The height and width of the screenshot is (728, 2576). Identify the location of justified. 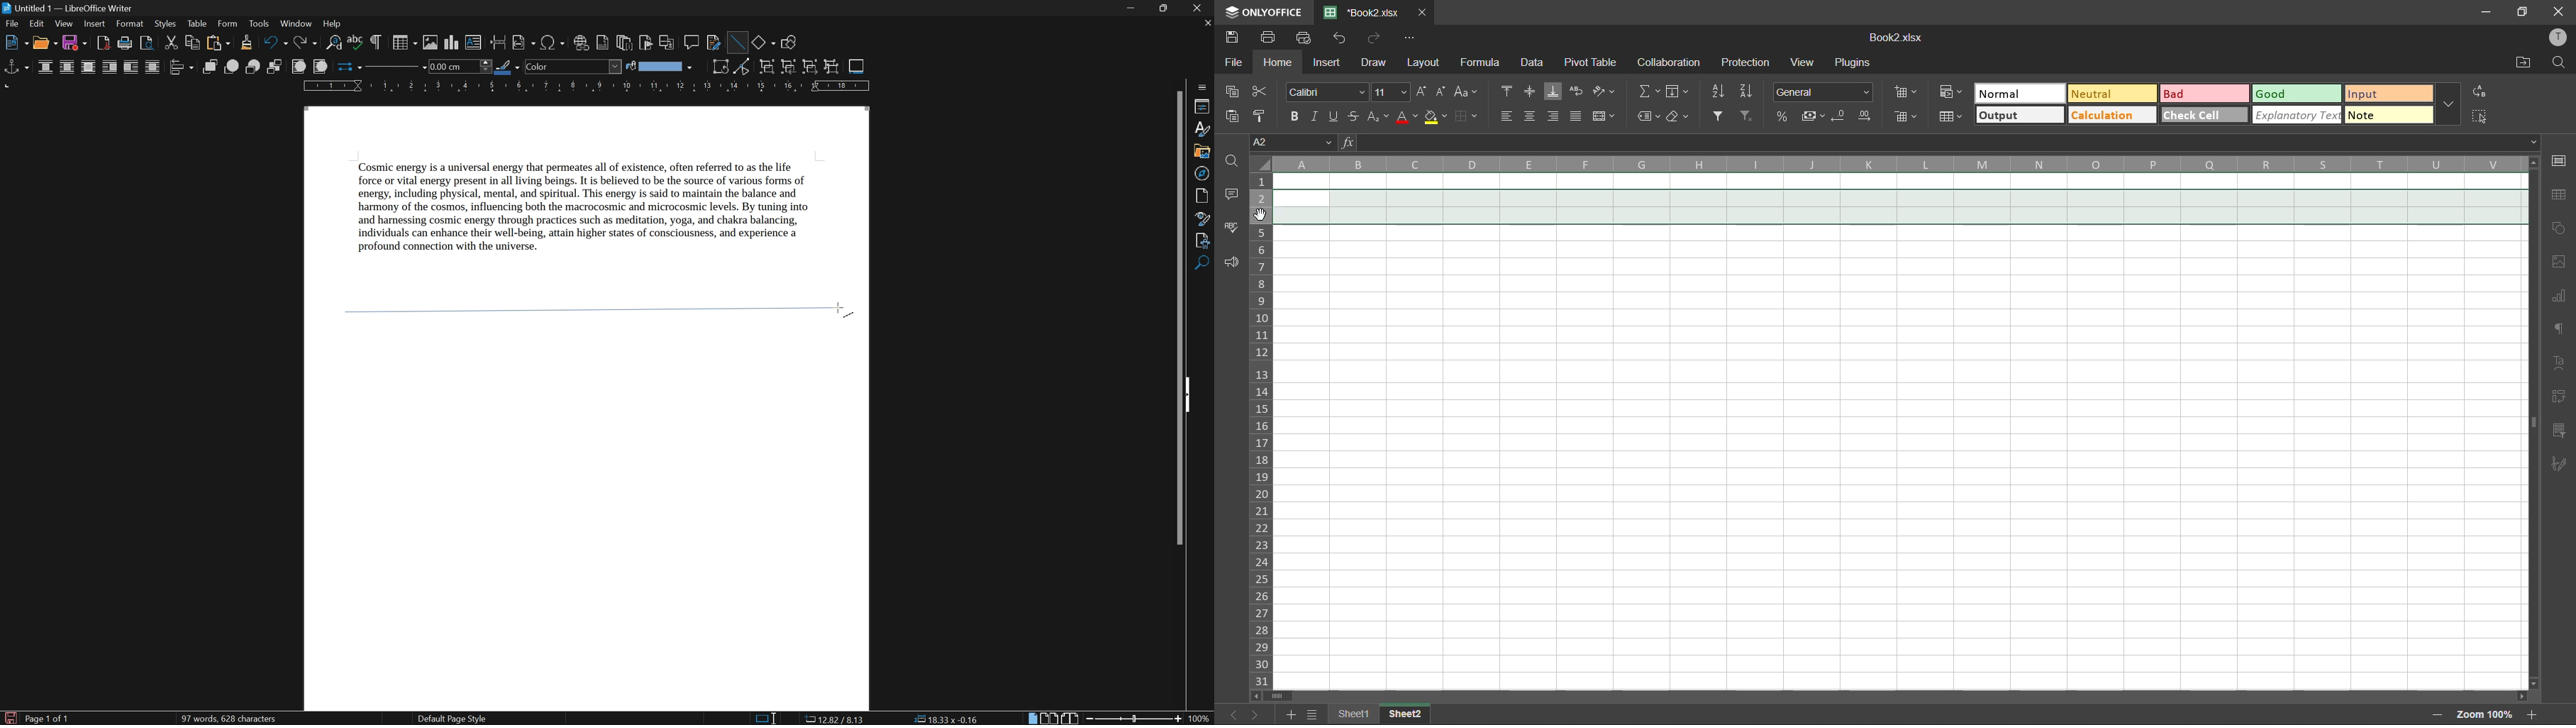
(1576, 116).